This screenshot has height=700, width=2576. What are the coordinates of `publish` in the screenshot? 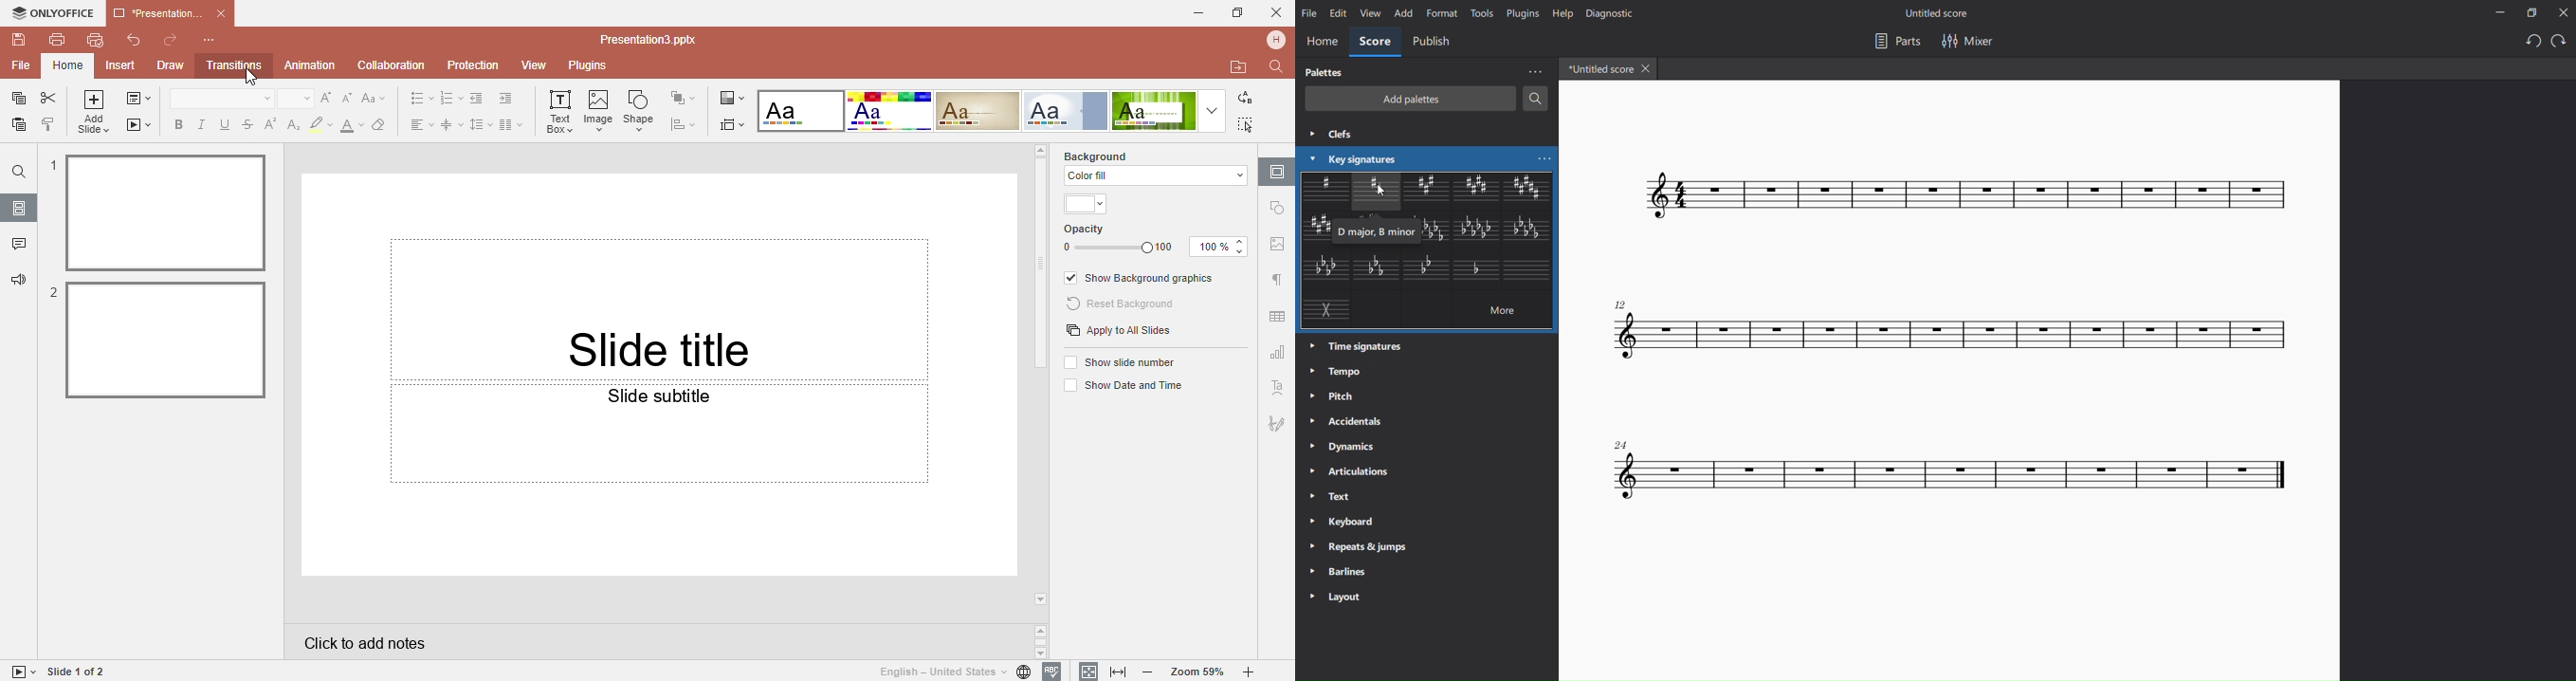 It's located at (1433, 43).